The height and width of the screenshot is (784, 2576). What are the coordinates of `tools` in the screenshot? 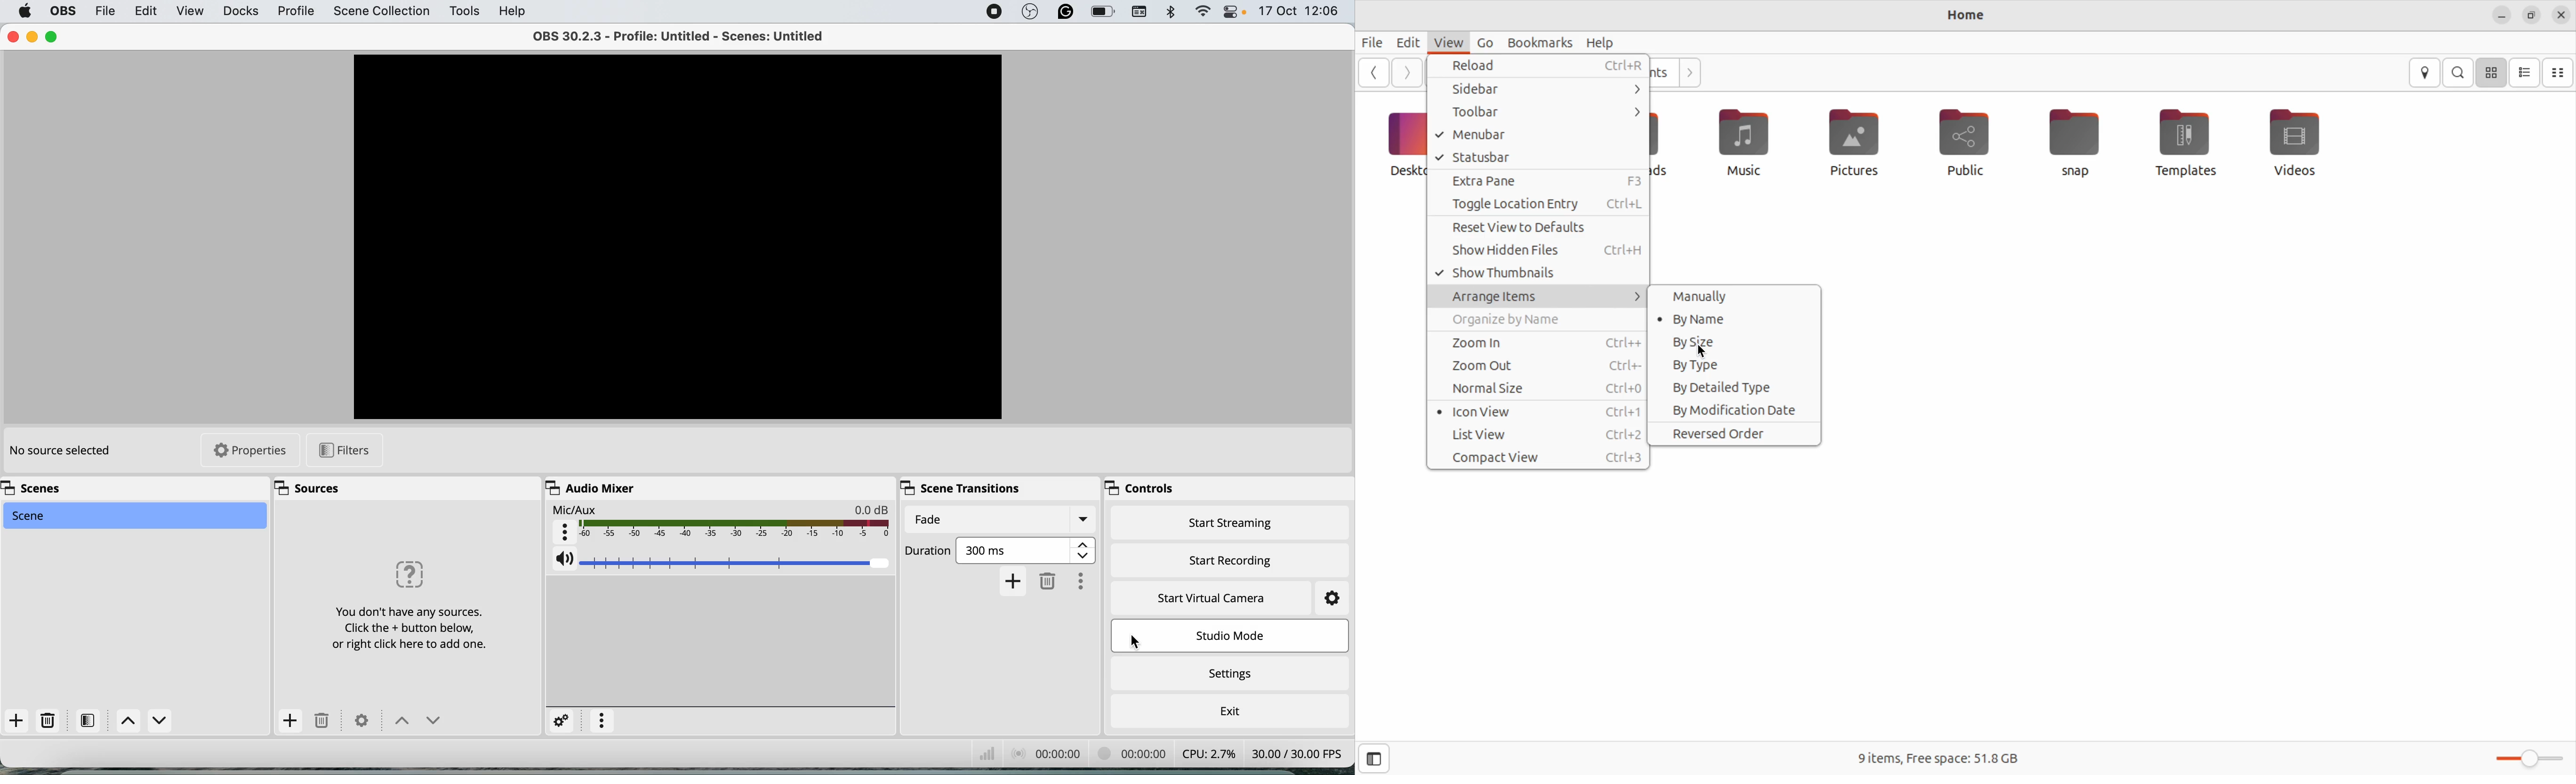 It's located at (465, 10).